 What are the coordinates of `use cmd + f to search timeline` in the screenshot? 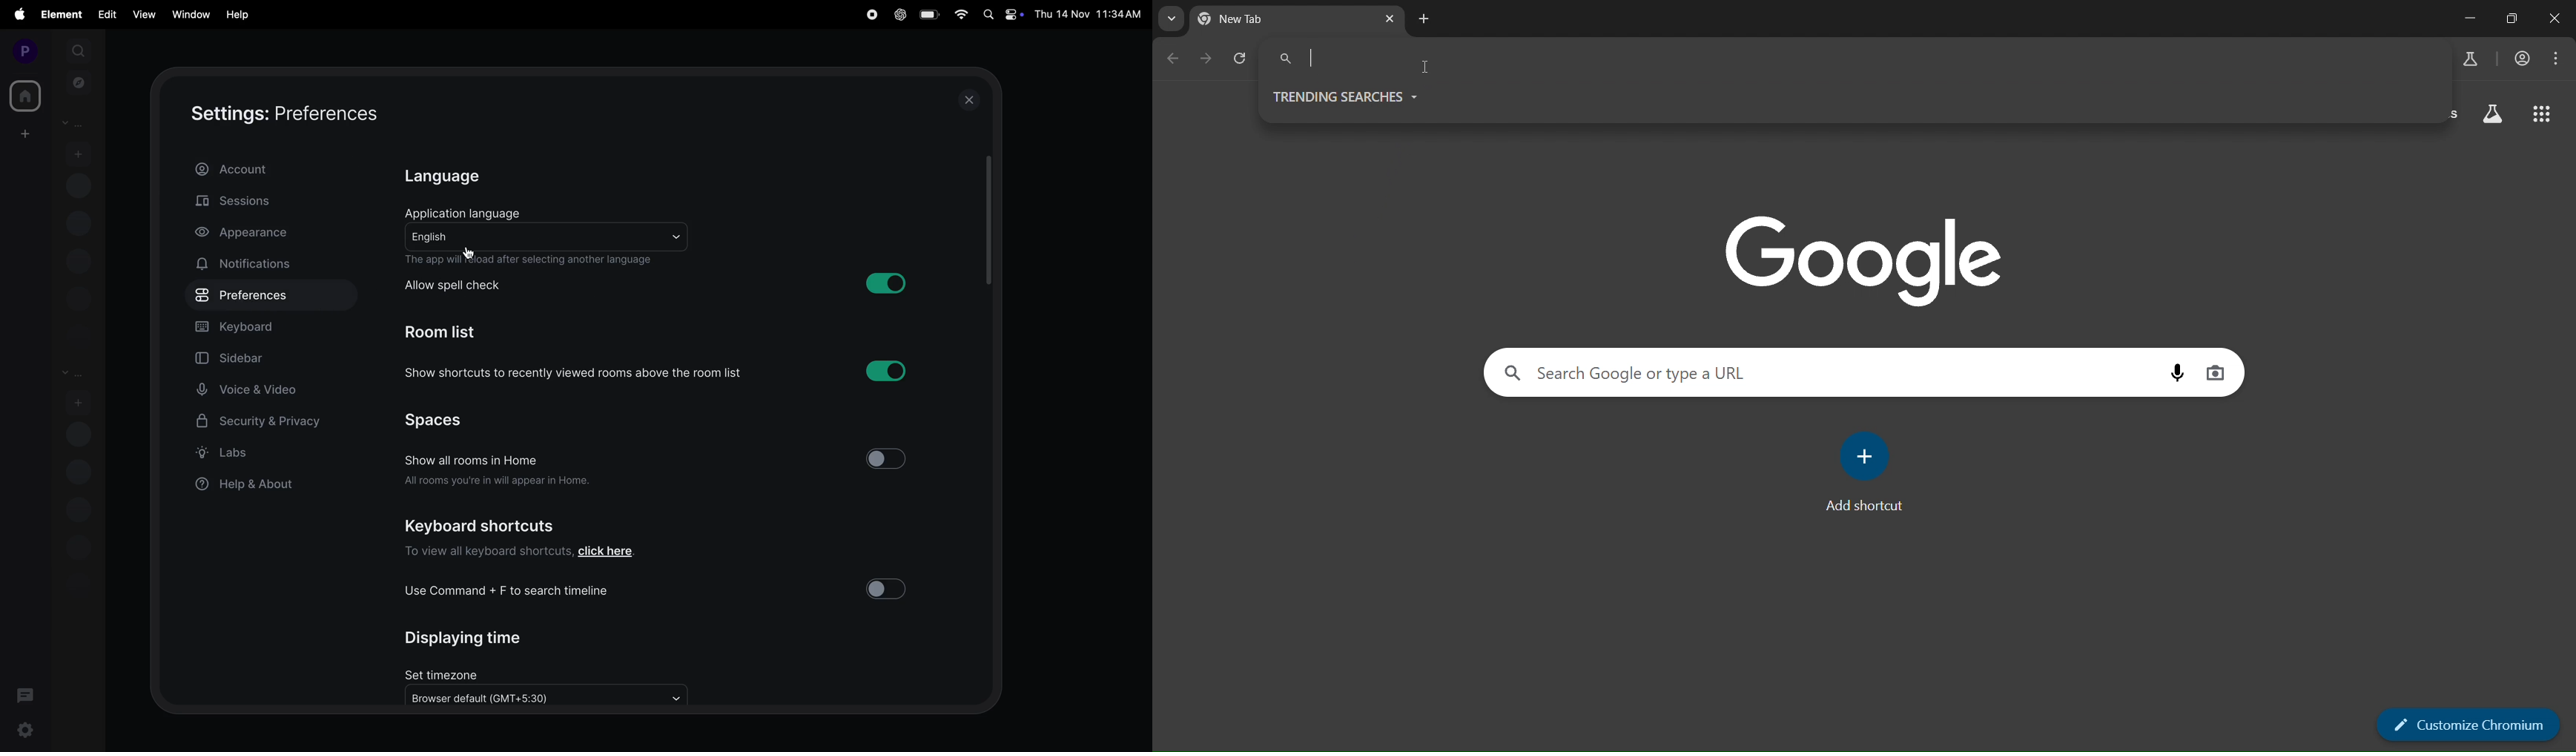 It's located at (519, 593).